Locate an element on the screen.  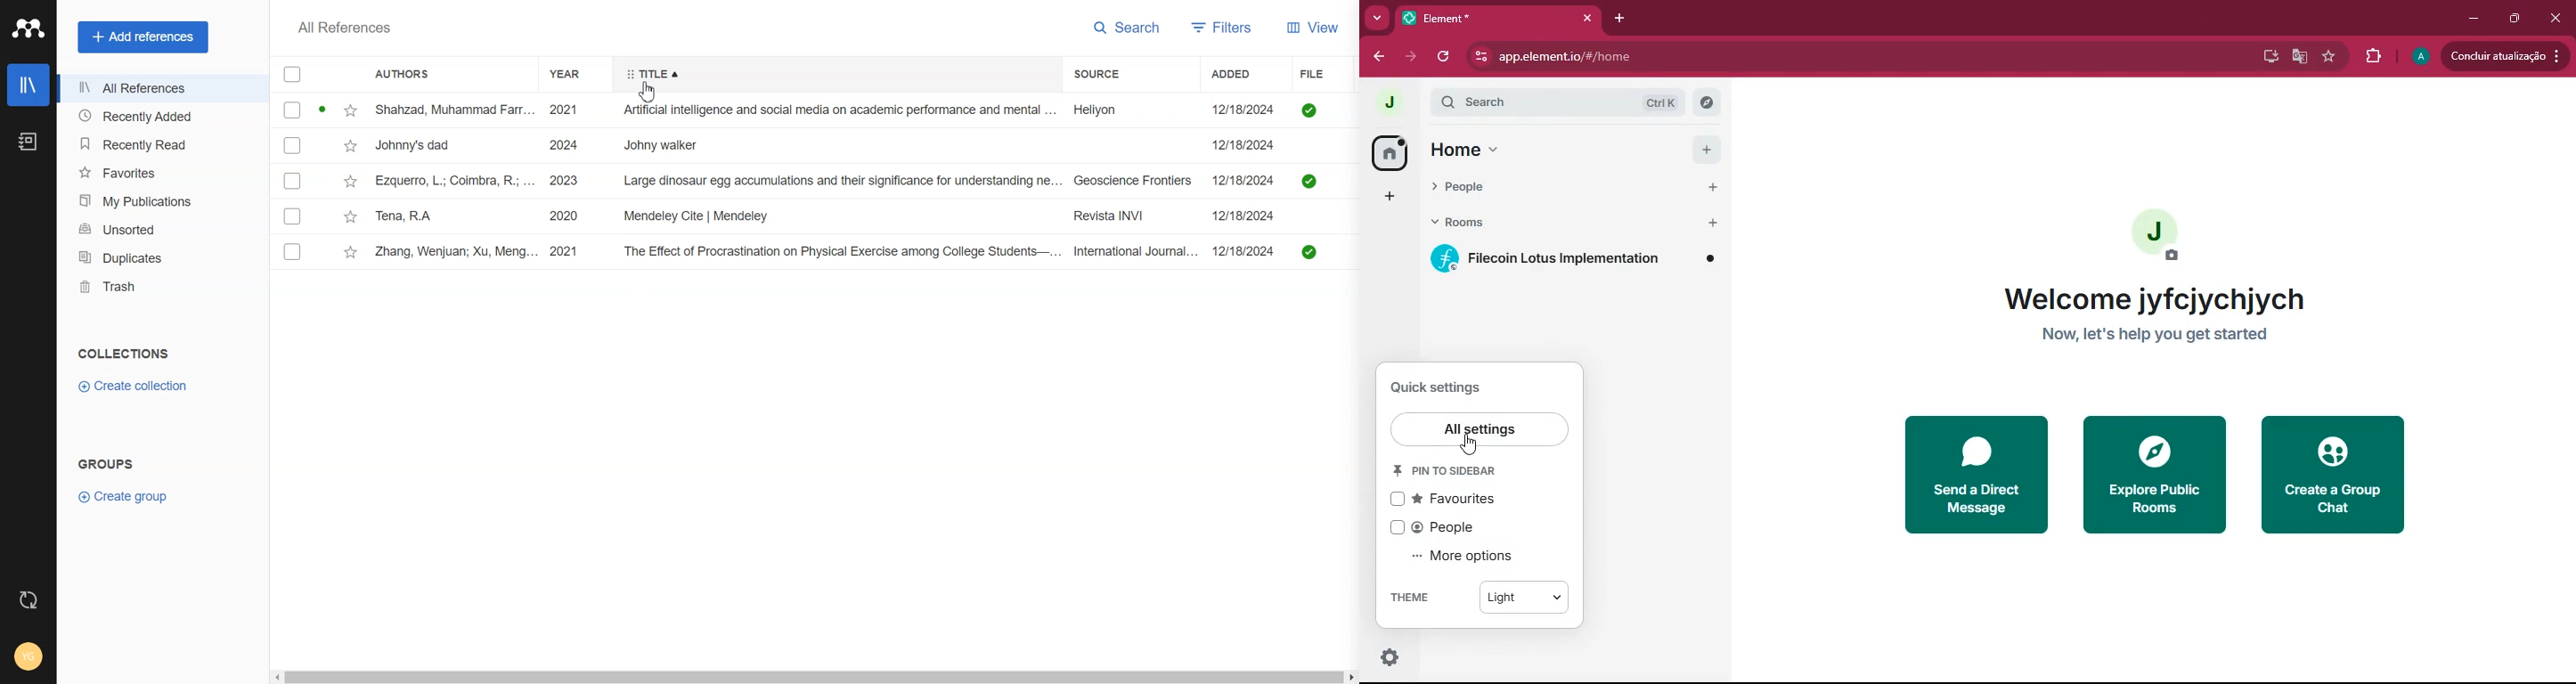
pin is located at coordinates (1455, 470).